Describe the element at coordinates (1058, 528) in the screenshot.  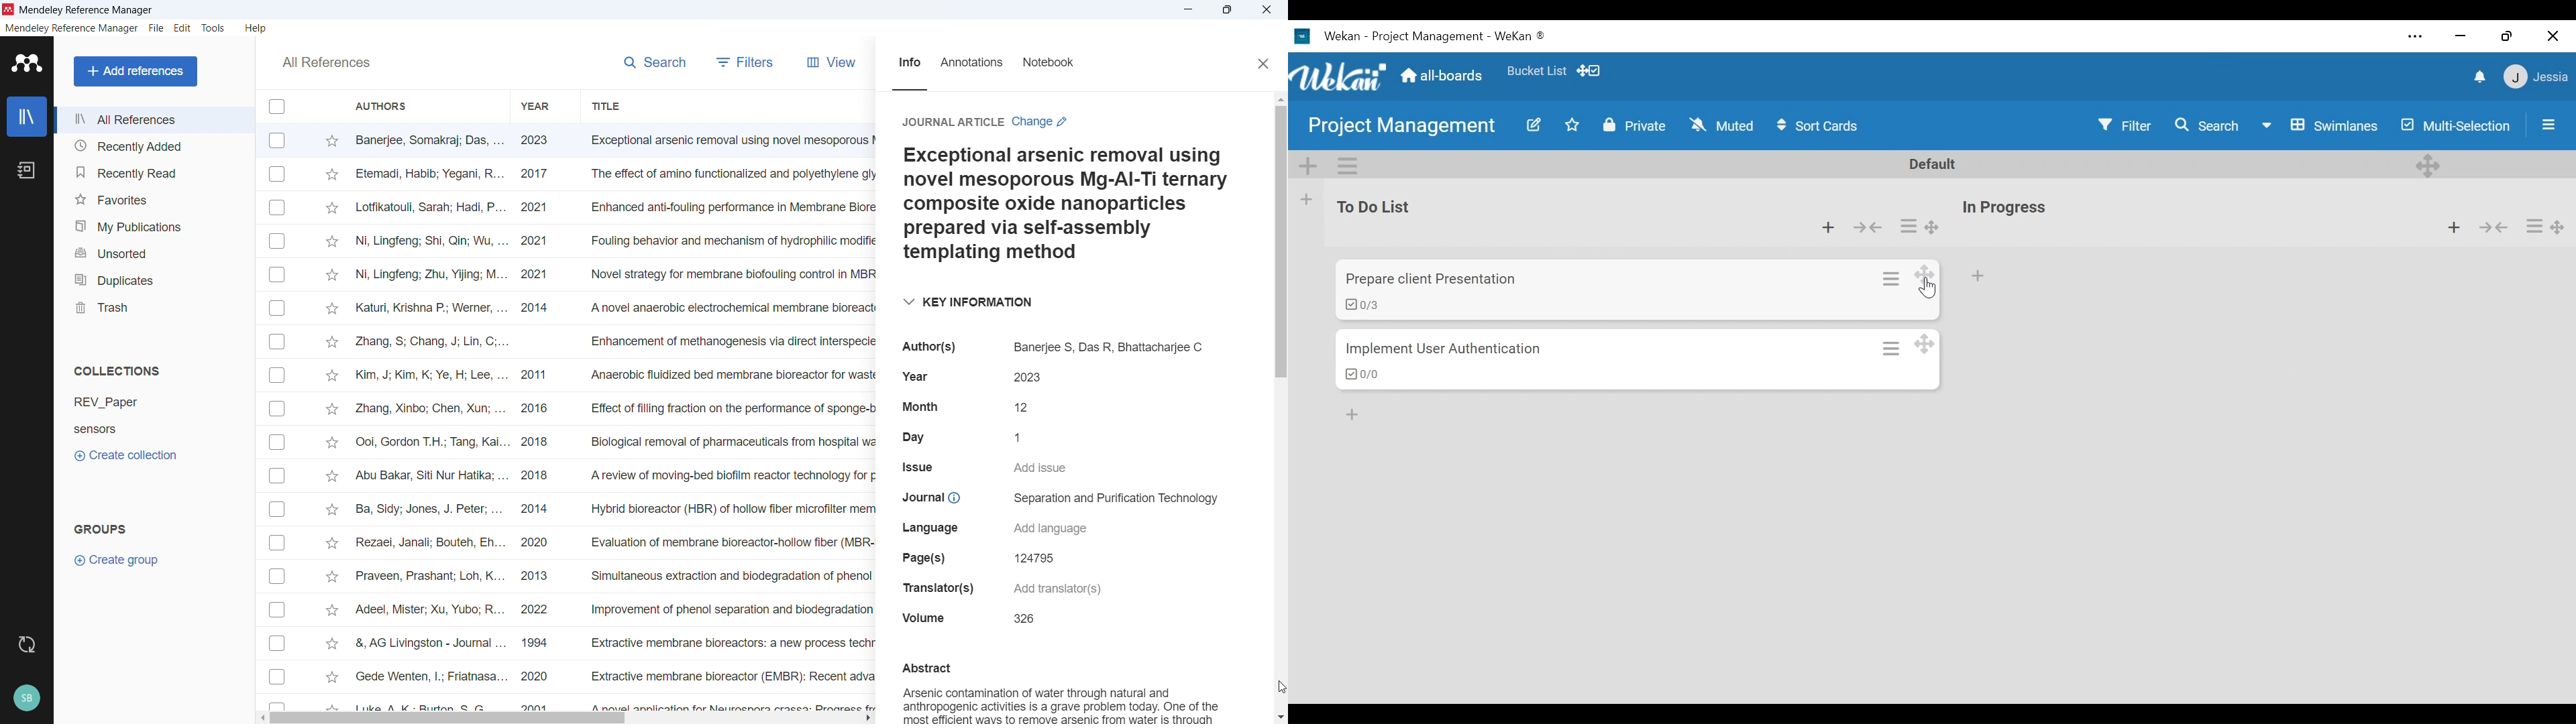
I see `add language` at that location.